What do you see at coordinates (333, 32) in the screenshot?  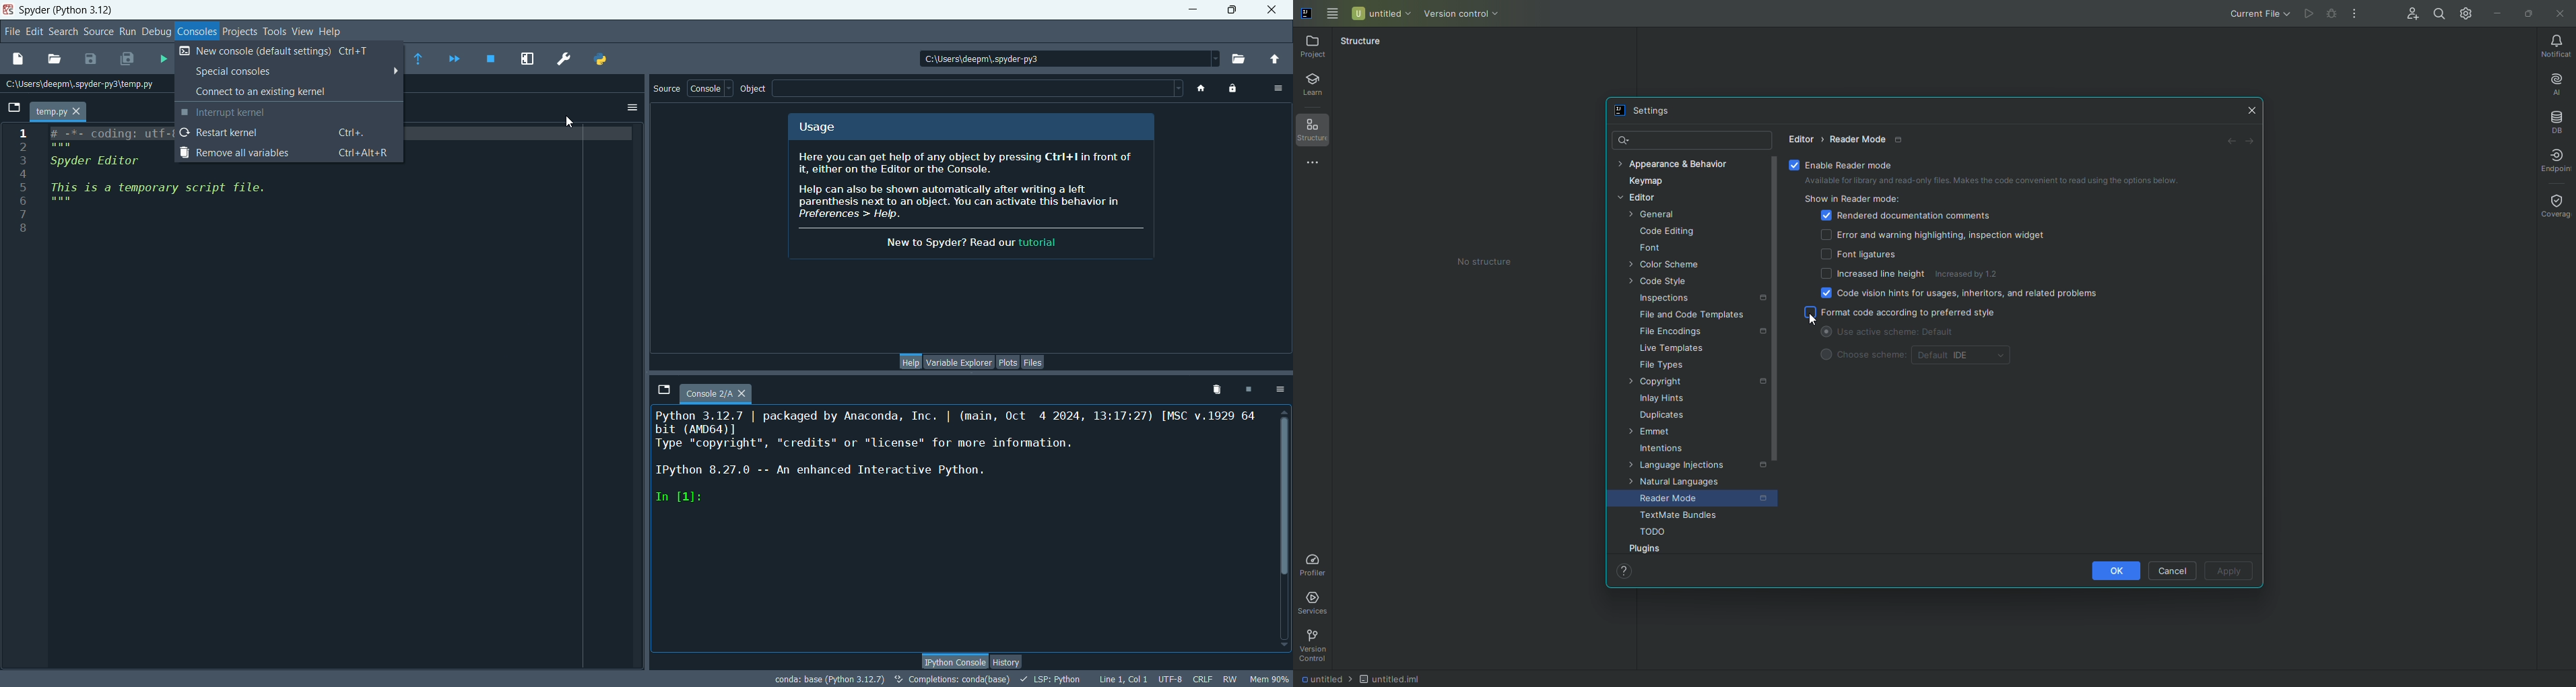 I see `help` at bounding box center [333, 32].